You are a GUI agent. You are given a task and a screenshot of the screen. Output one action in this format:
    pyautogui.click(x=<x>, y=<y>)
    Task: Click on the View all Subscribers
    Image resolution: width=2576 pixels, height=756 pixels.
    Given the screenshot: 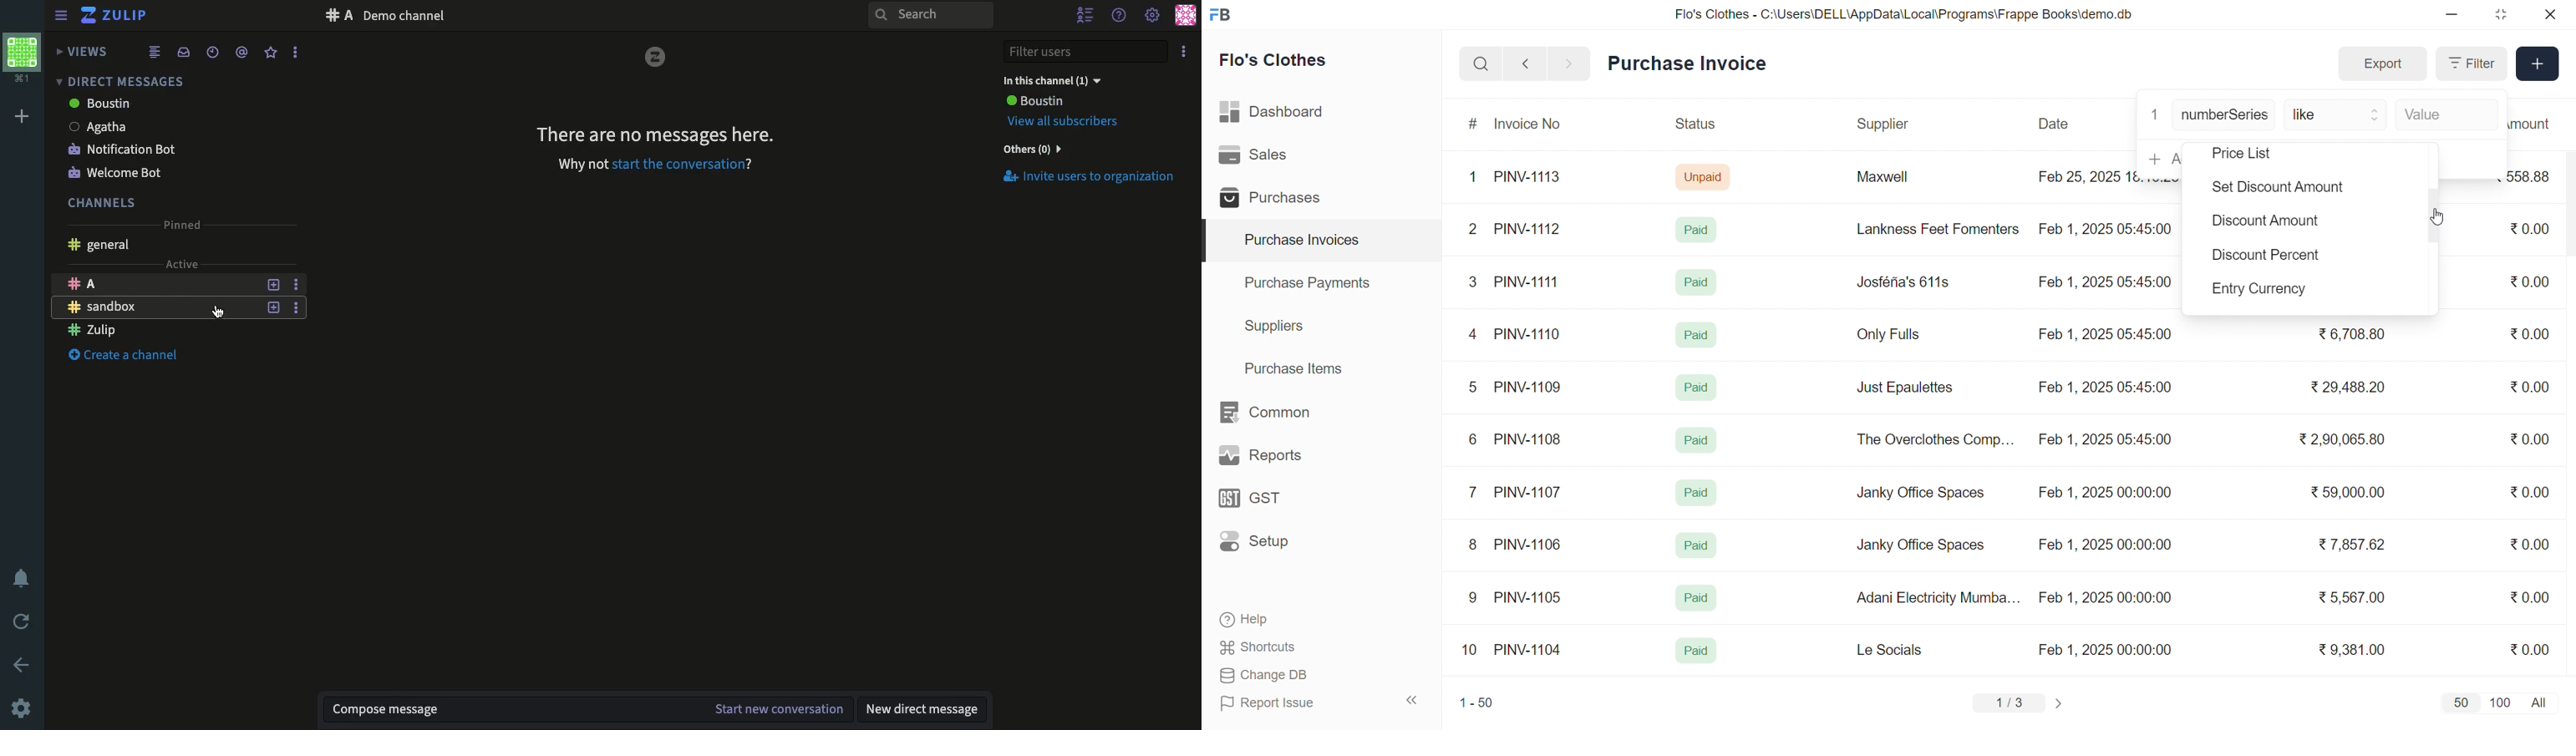 What is the action you would take?
    pyautogui.click(x=1066, y=121)
    